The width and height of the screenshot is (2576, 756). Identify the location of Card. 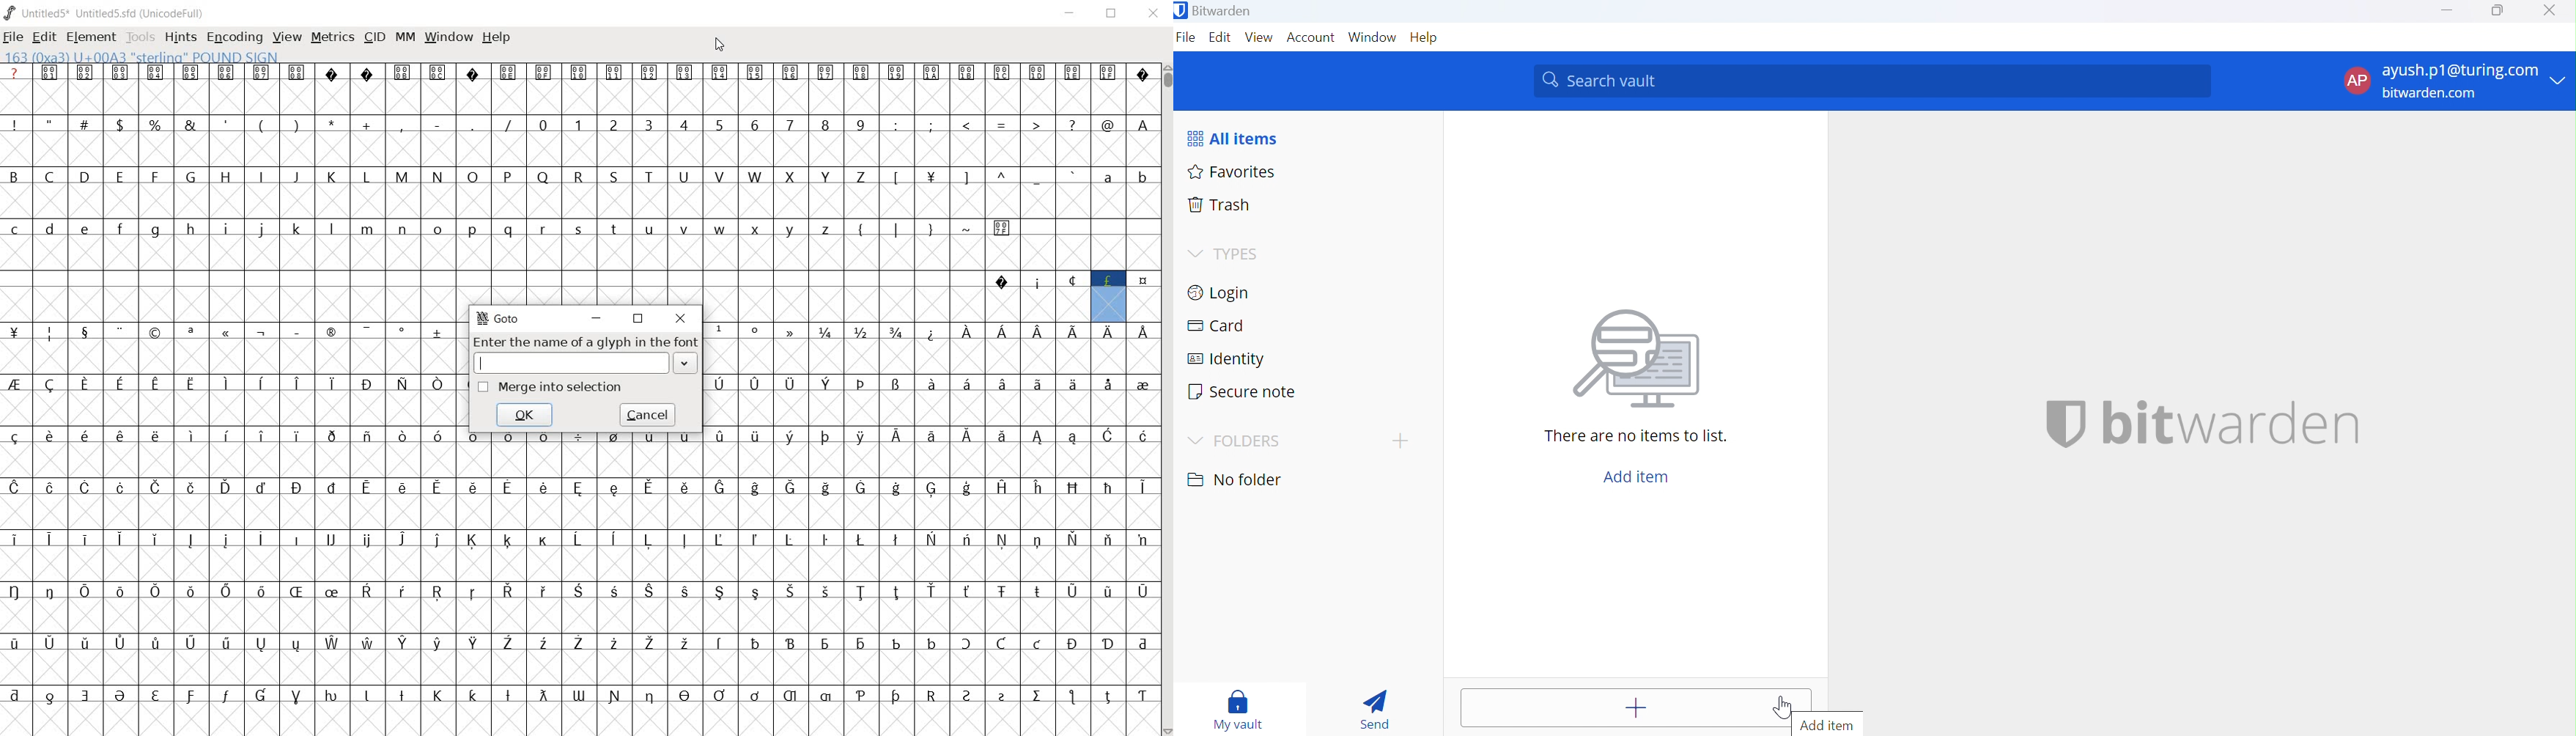
(1217, 327).